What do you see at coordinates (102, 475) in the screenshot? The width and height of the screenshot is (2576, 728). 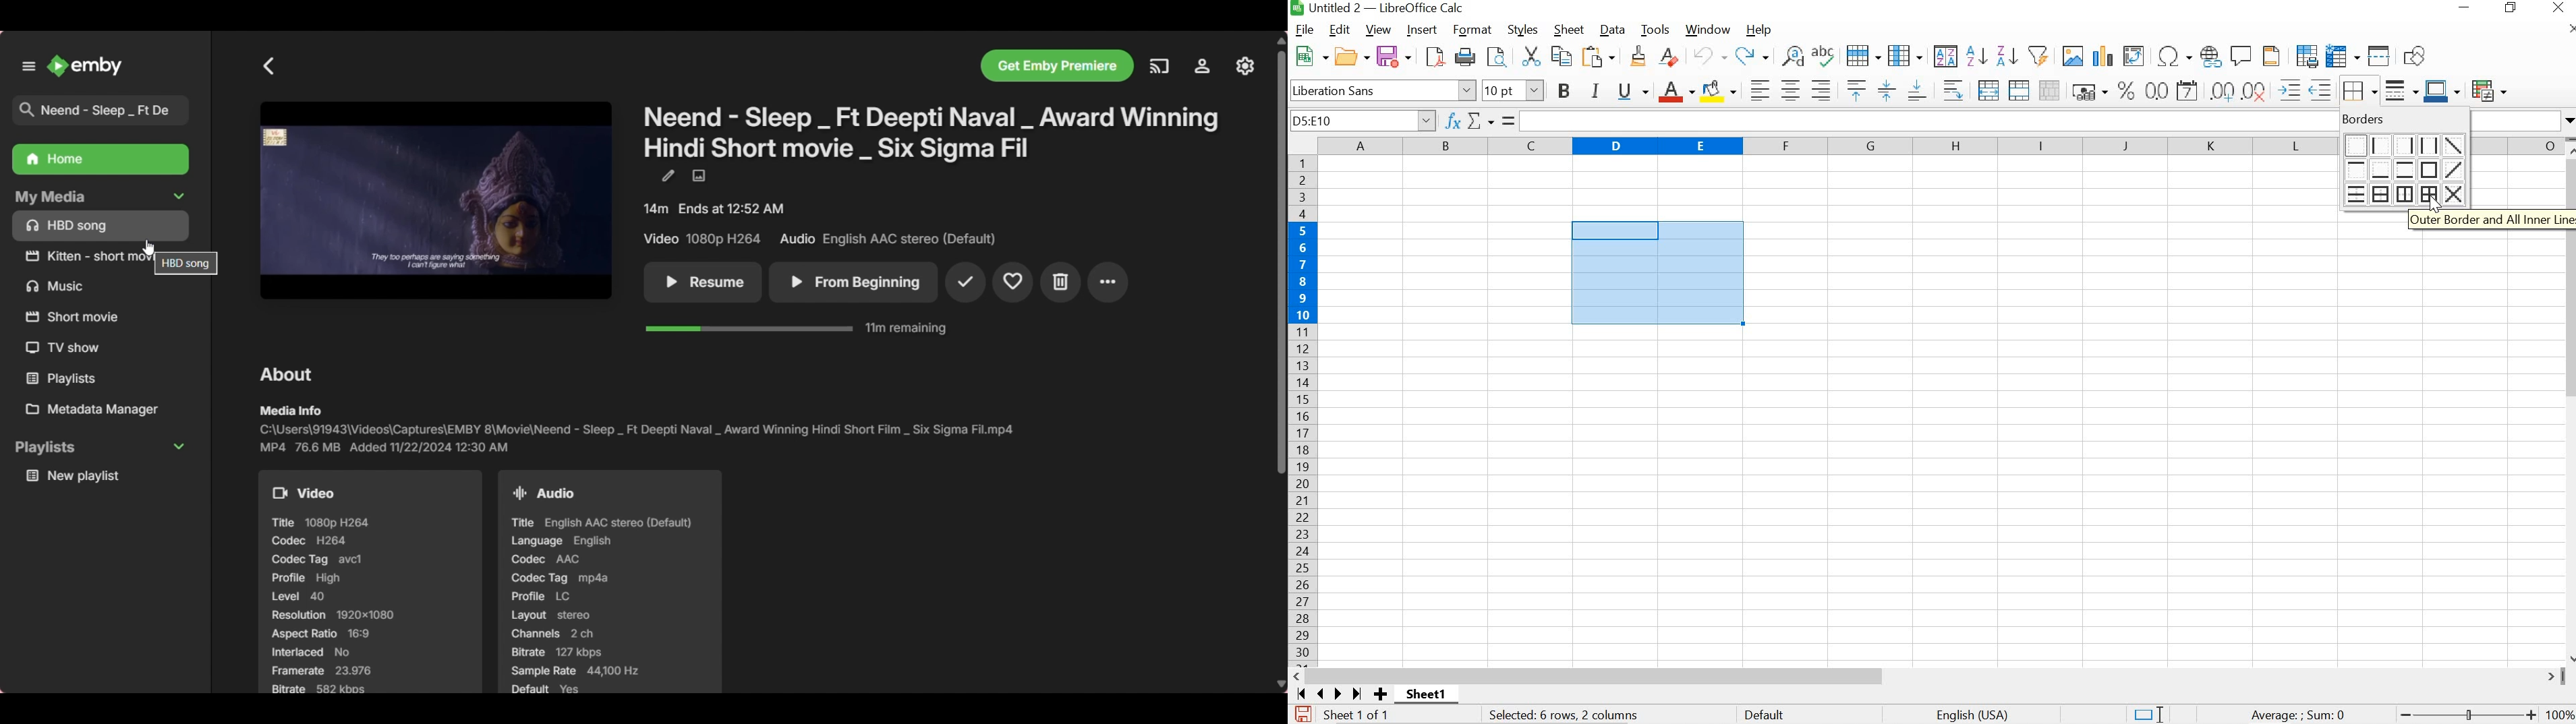 I see `Playlist under Playlists section` at bounding box center [102, 475].